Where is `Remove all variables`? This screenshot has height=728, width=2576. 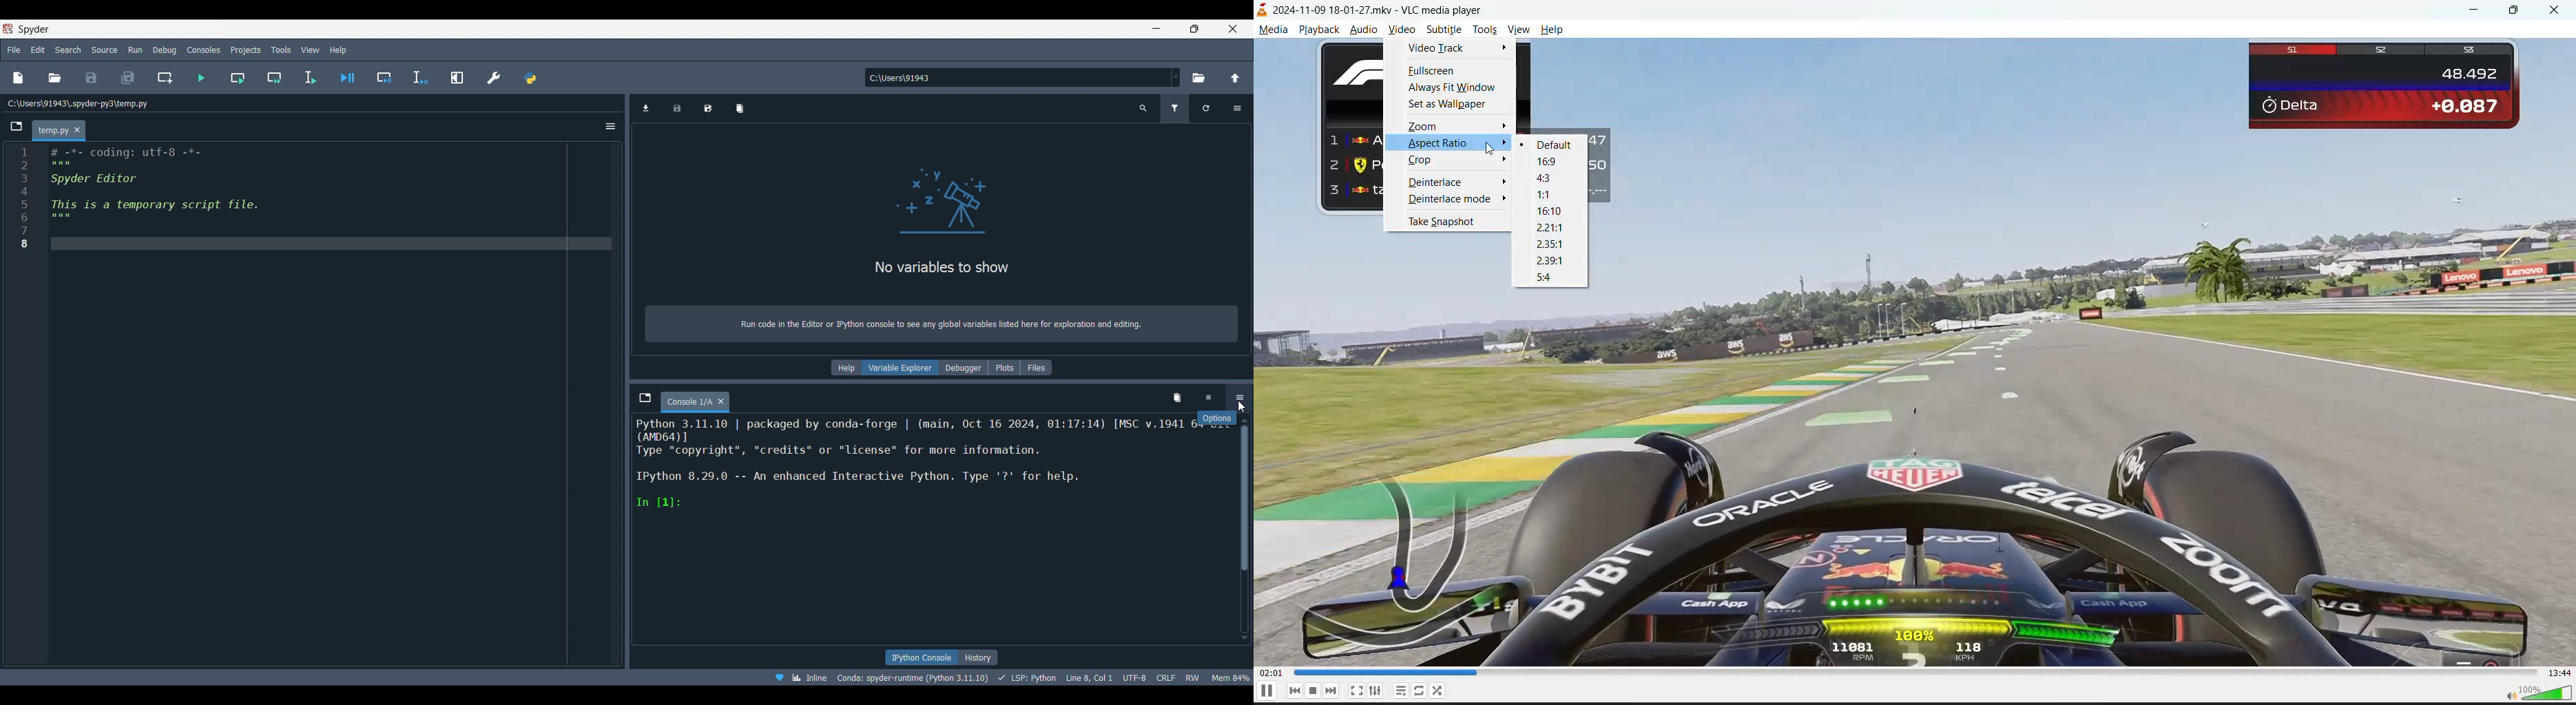 Remove all variables is located at coordinates (740, 108).